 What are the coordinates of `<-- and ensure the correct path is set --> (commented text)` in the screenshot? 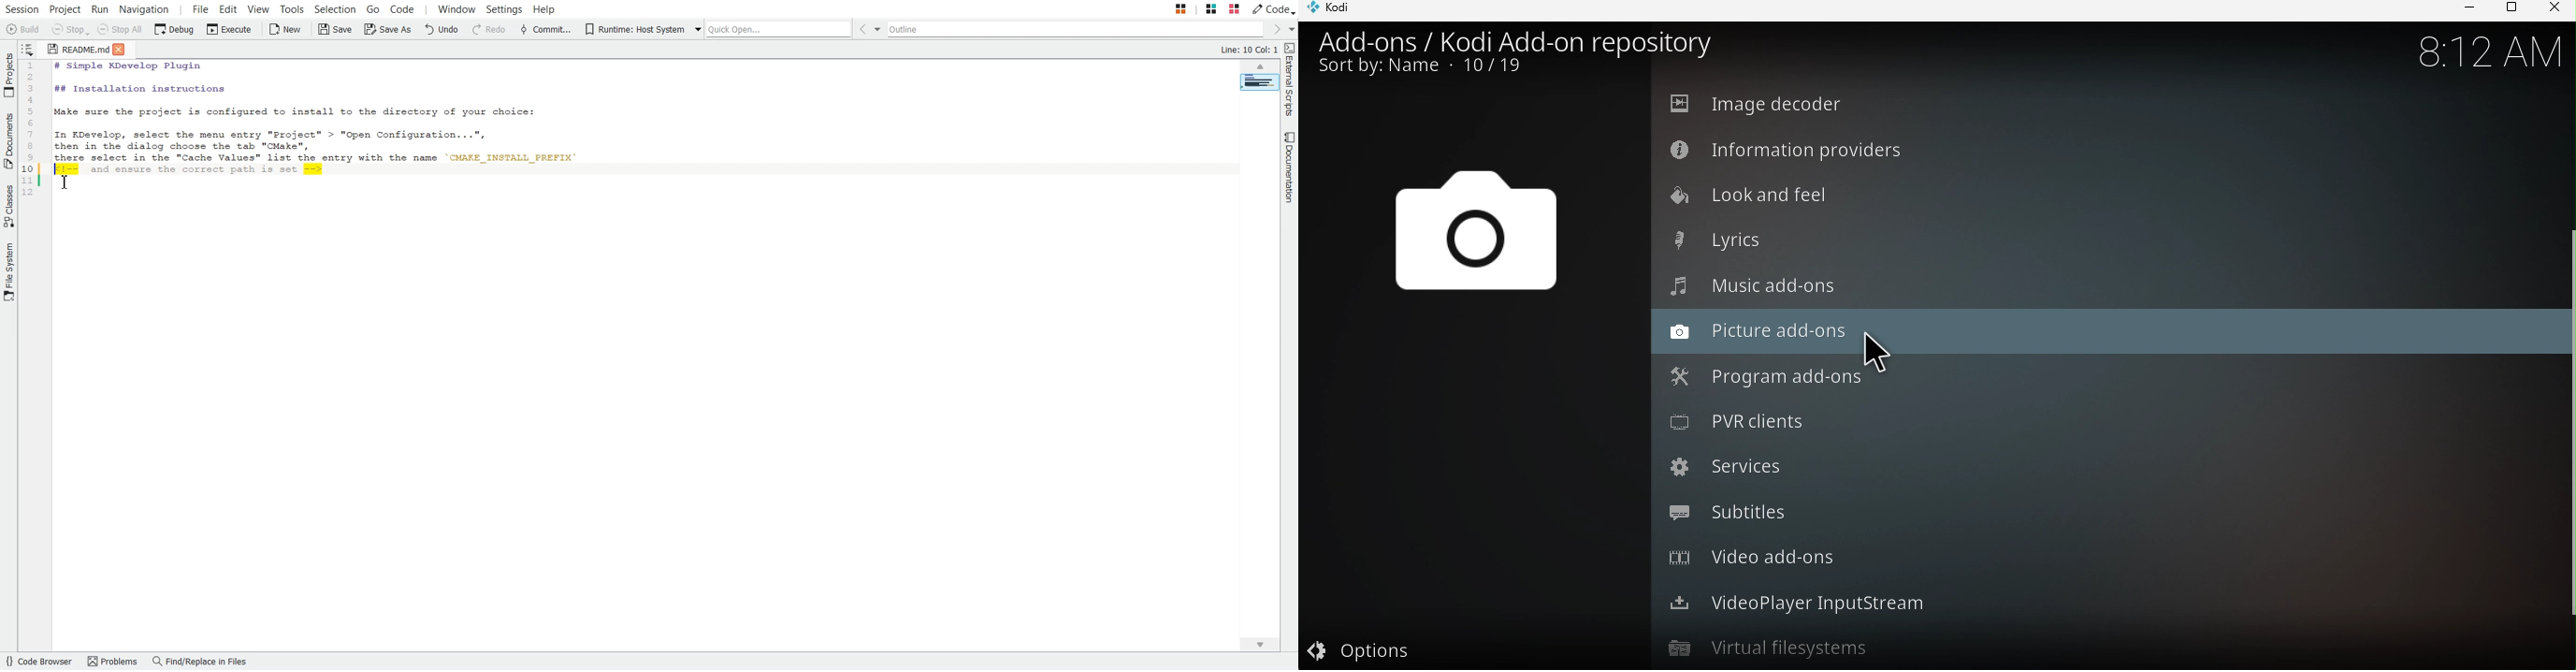 It's located at (187, 171).